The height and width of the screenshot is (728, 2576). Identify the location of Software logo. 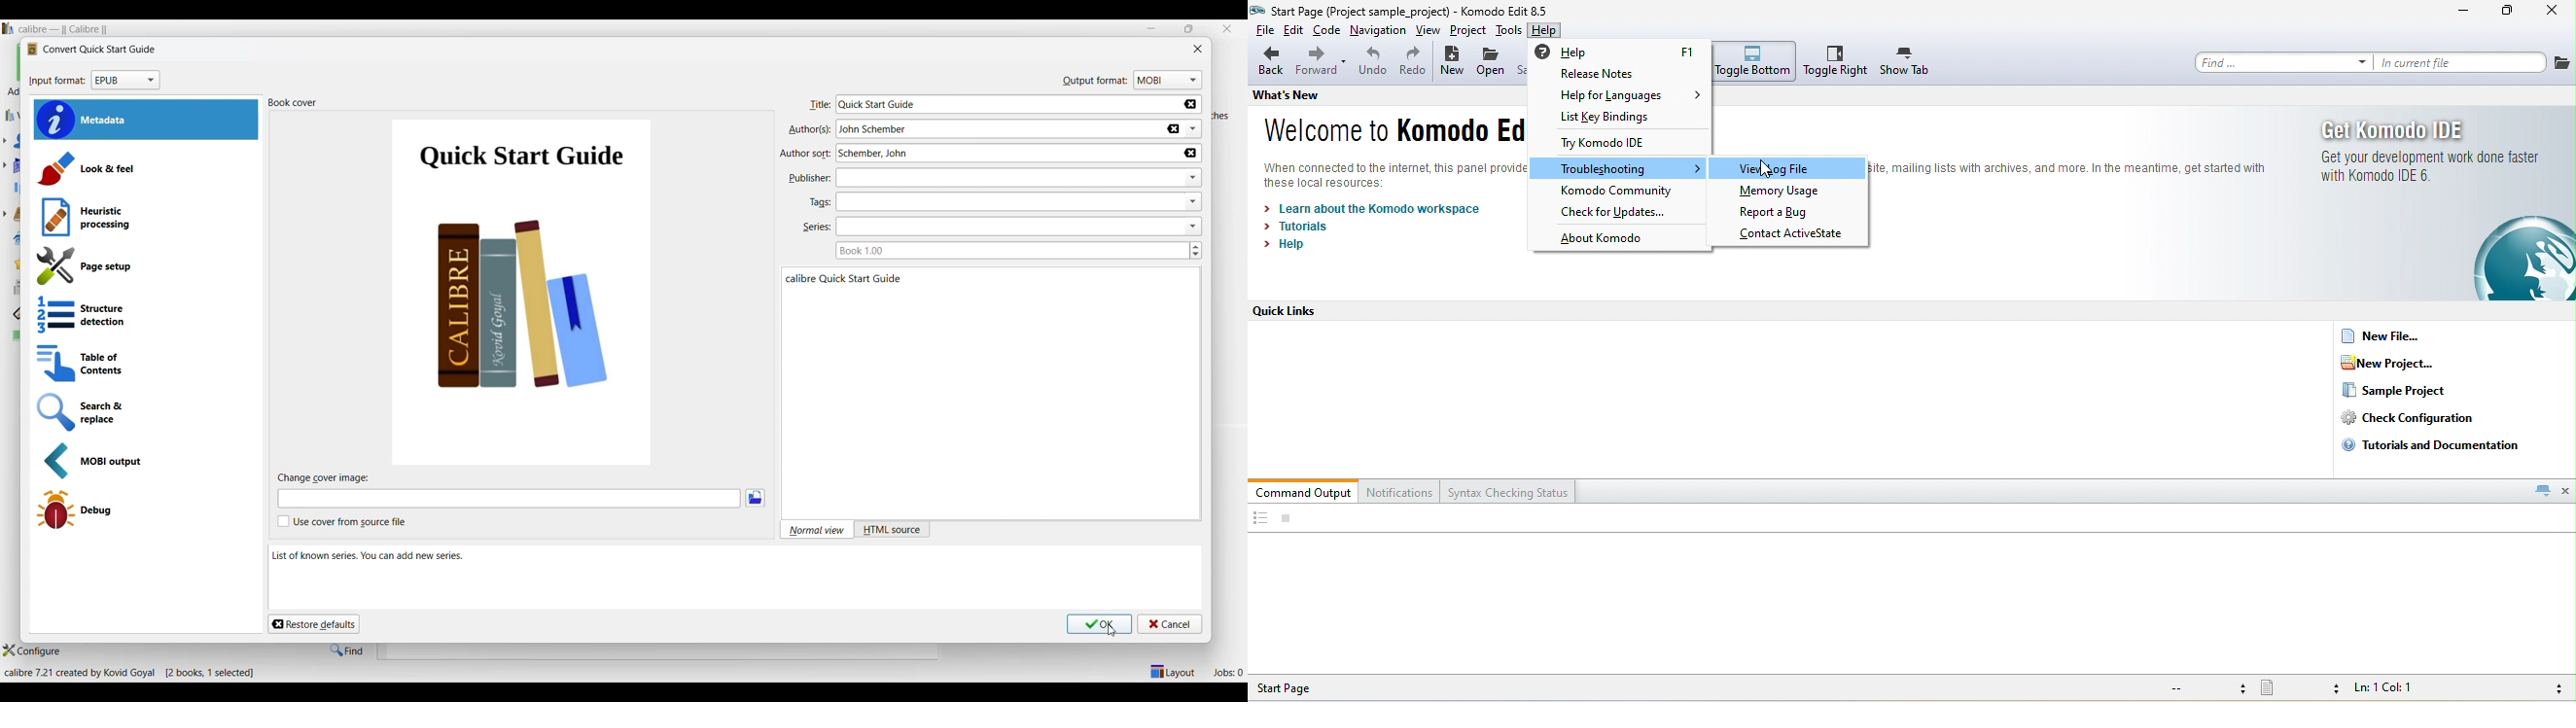
(8, 29).